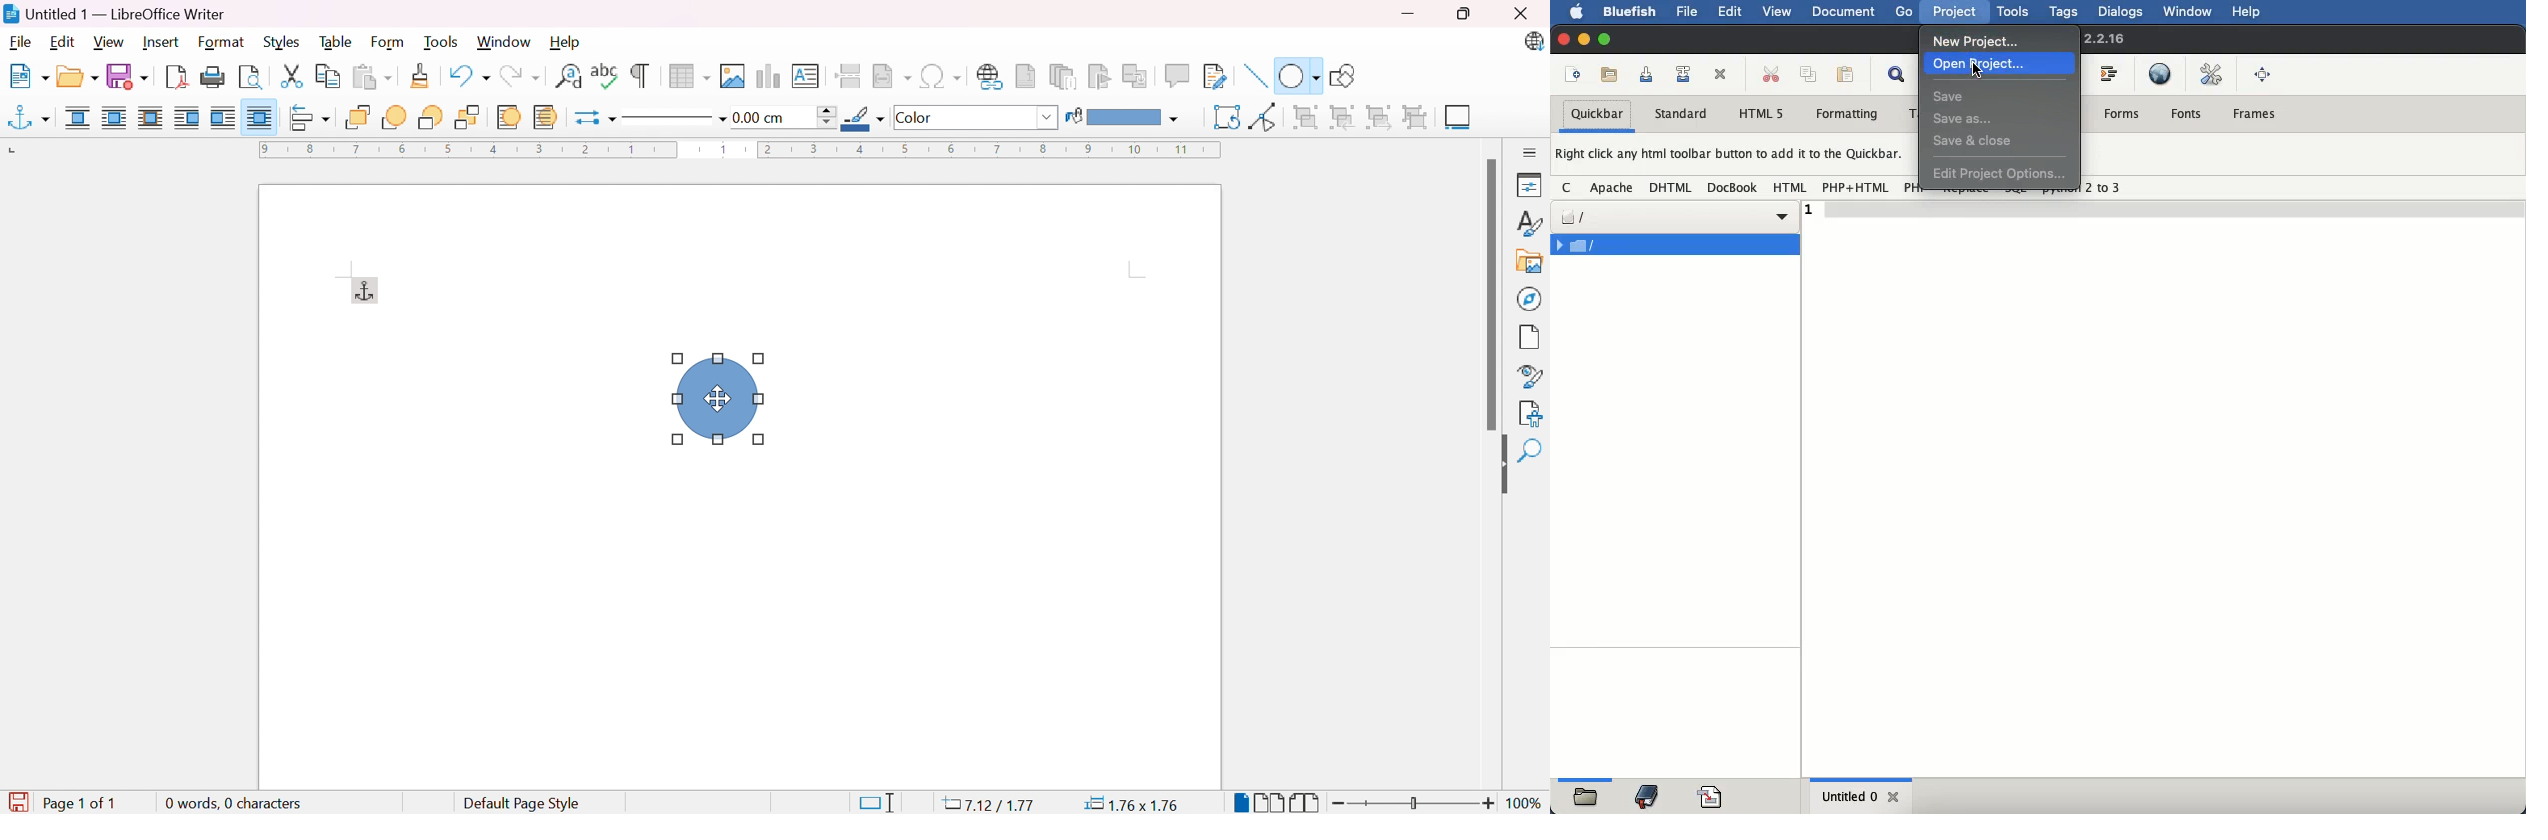 This screenshot has width=2548, height=840. I want to click on Select anchor for object, so click(28, 119).